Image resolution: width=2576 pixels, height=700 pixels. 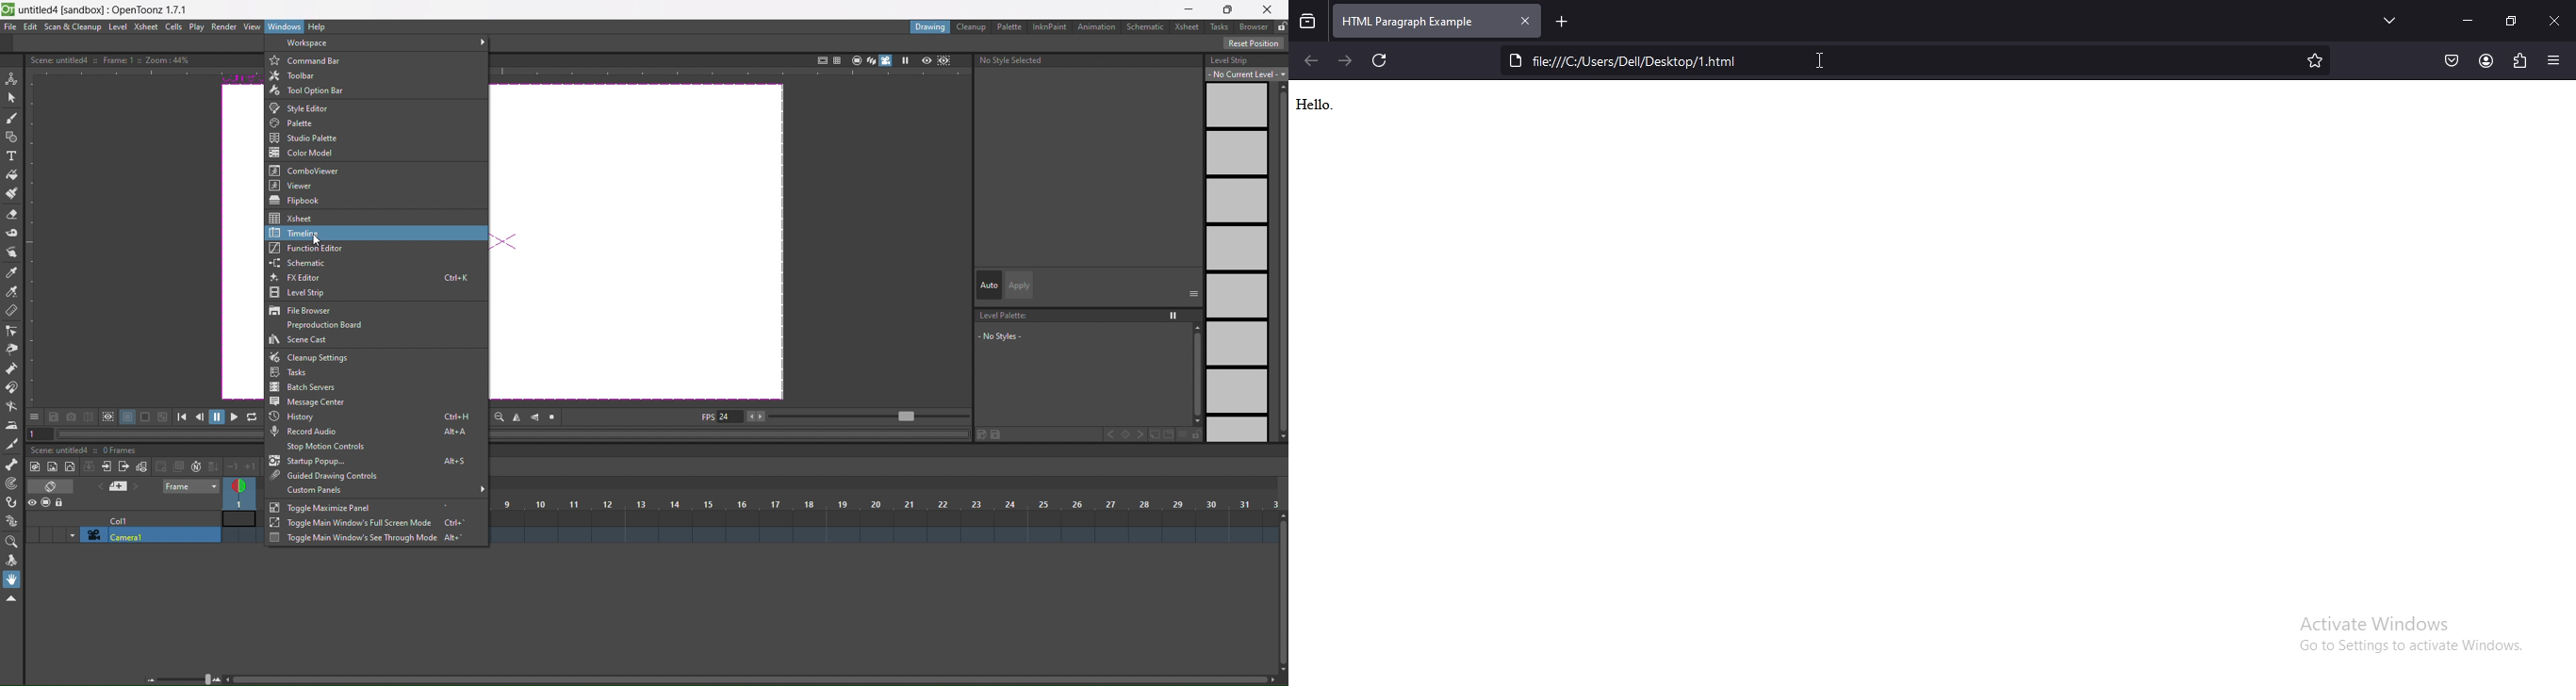 What do you see at coordinates (2512, 19) in the screenshot?
I see `restore windows` at bounding box center [2512, 19].